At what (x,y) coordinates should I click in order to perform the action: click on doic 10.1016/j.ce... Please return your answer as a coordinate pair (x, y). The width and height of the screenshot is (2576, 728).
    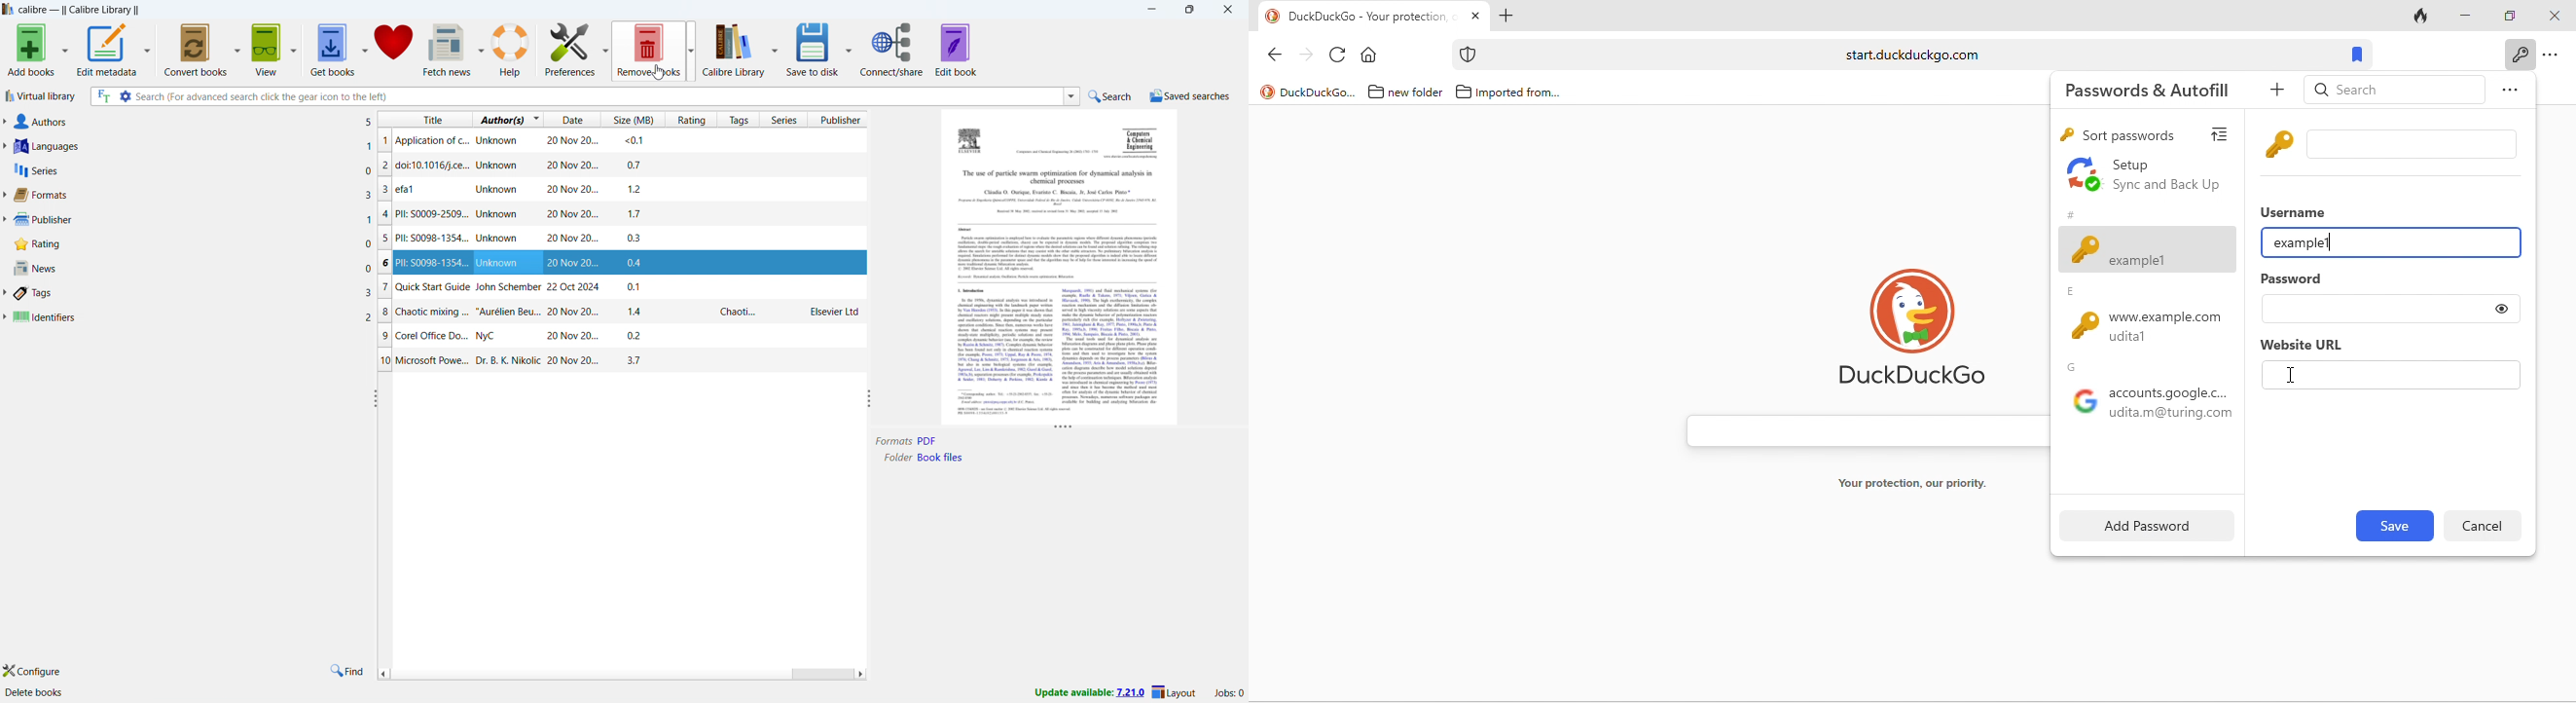
    Looking at the image, I should click on (591, 164).